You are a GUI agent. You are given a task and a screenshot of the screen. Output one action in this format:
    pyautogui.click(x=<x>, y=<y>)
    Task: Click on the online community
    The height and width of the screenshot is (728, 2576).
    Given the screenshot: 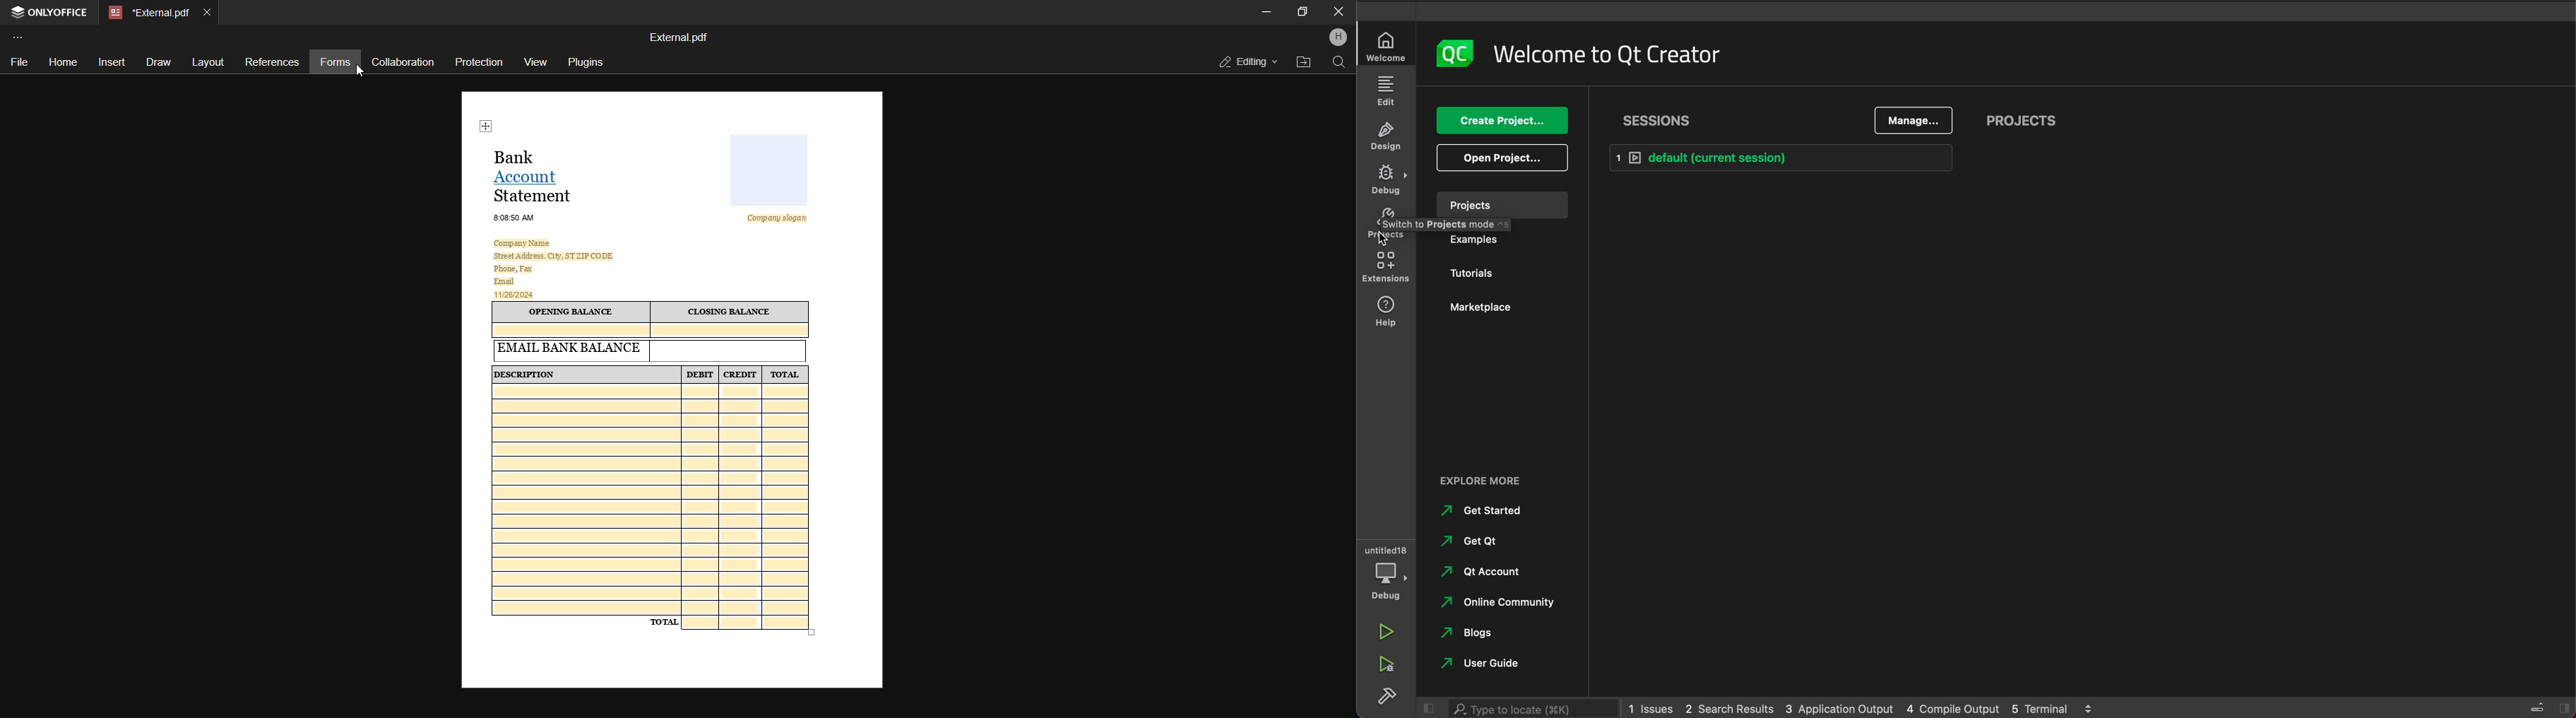 What is the action you would take?
    pyautogui.click(x=1496, y=599)
    